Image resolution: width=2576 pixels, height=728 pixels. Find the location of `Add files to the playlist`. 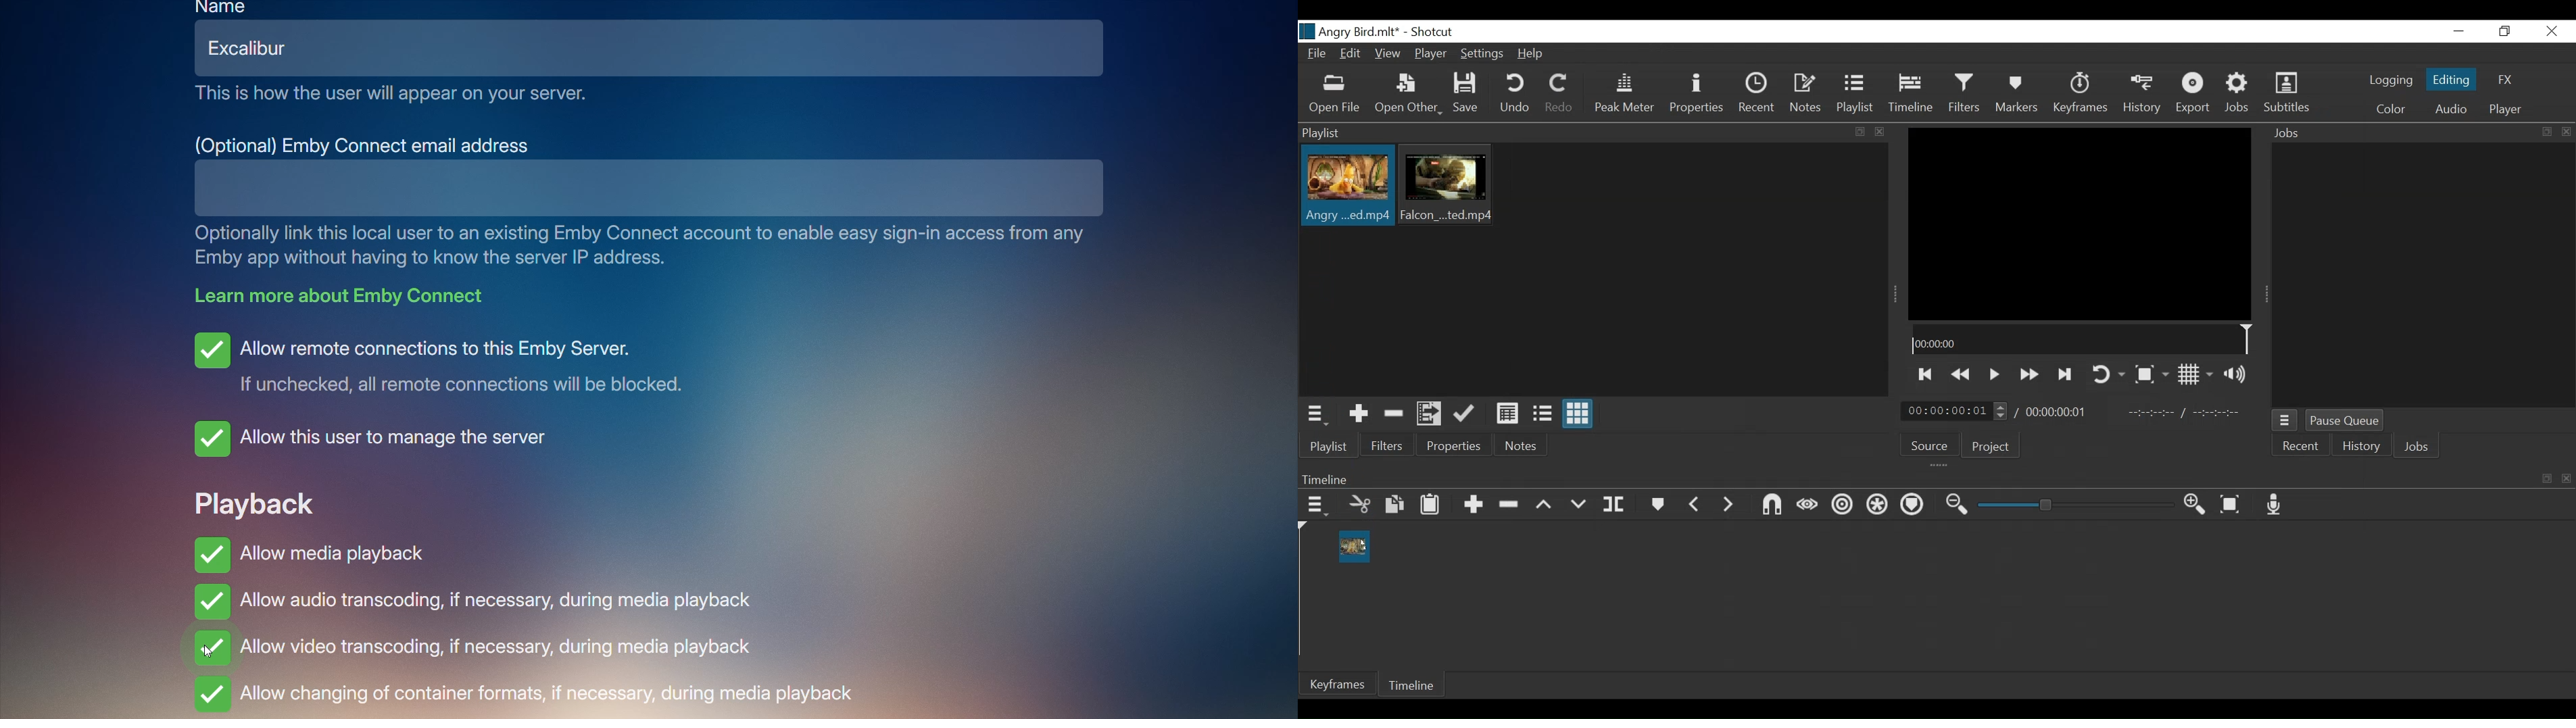

Add files to the playlist is located at coordinates (1430, 413).